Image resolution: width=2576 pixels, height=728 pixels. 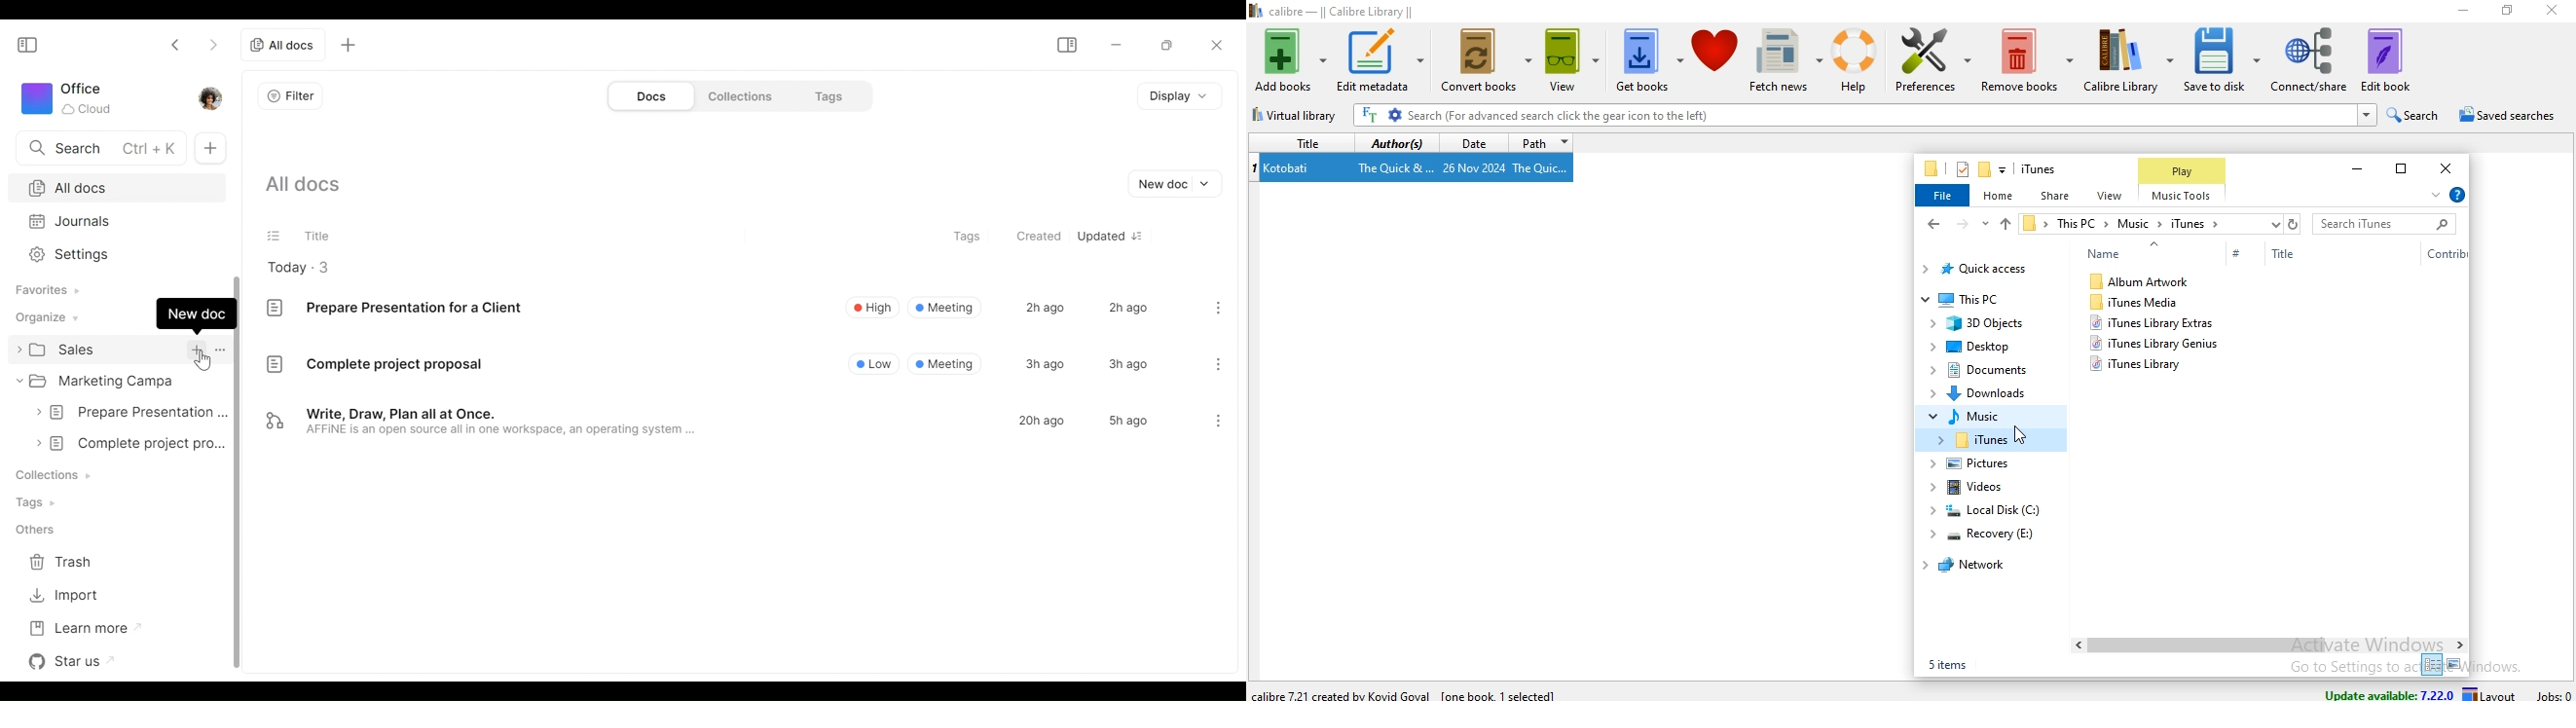 I want to click on Tags, so click(x=968, y=234).